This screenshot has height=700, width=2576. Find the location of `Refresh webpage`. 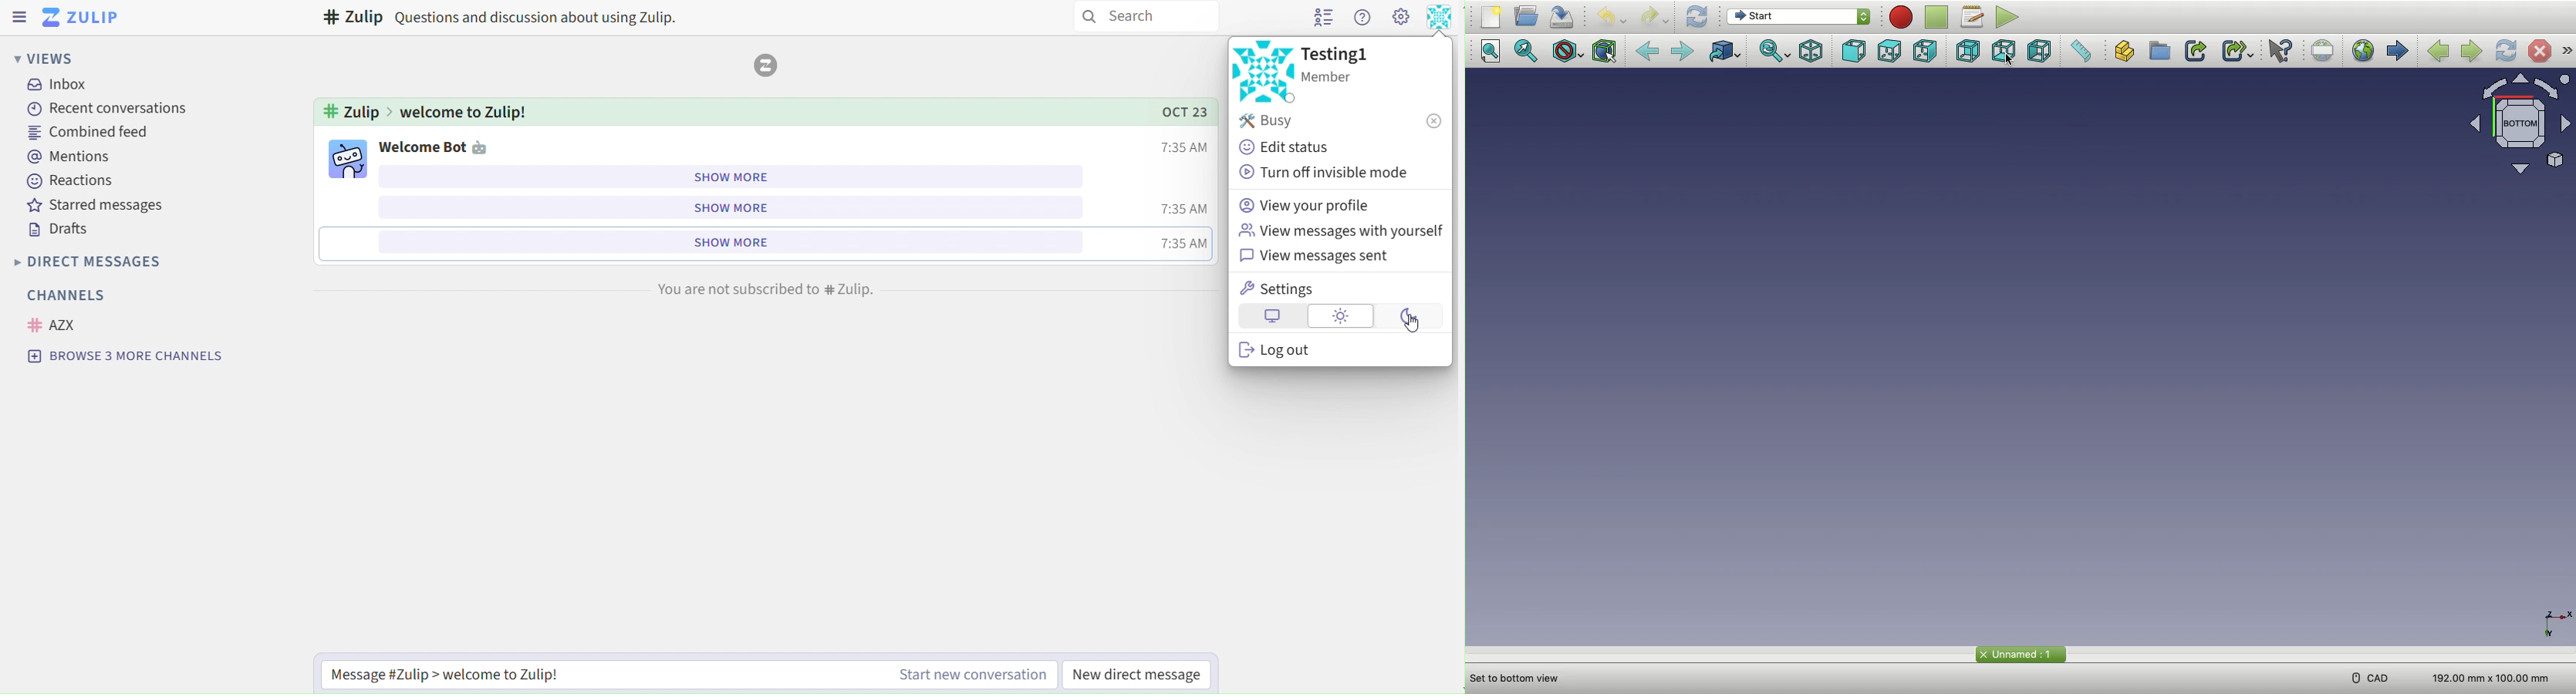

Refresh webpage is located at coordinates (2507, 51).